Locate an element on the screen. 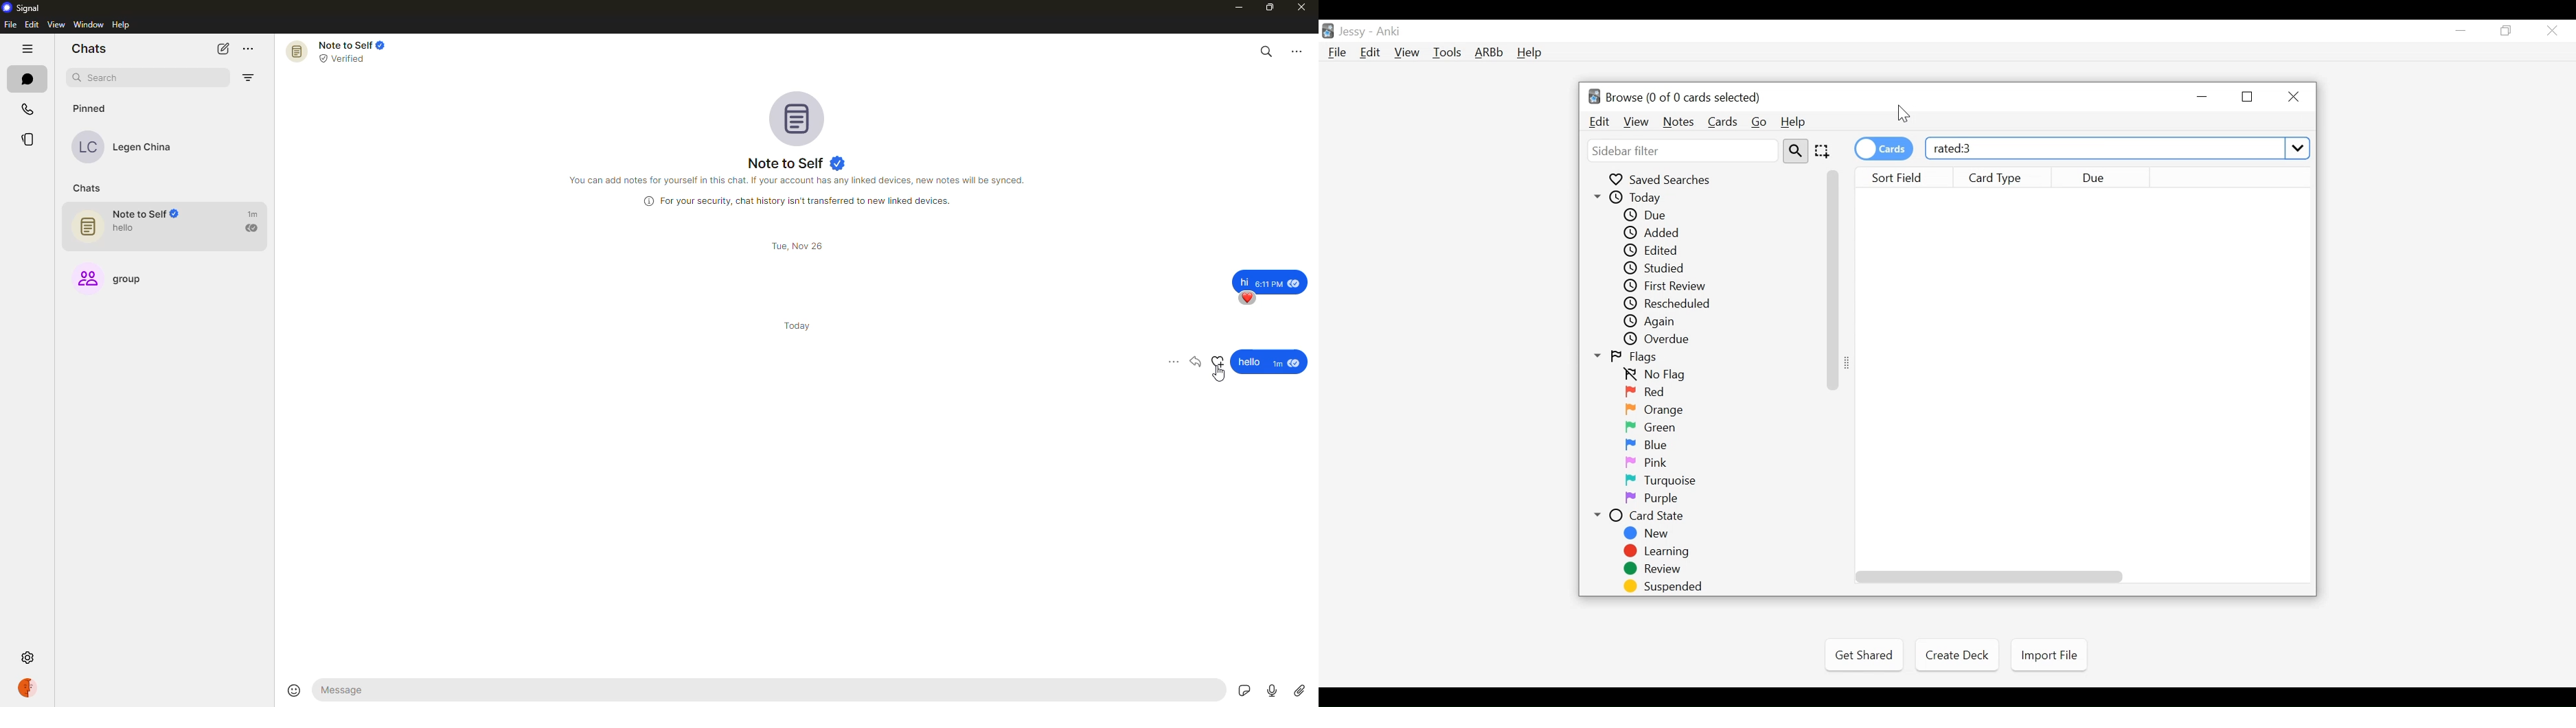  settings is located at coordinates (26, 658).